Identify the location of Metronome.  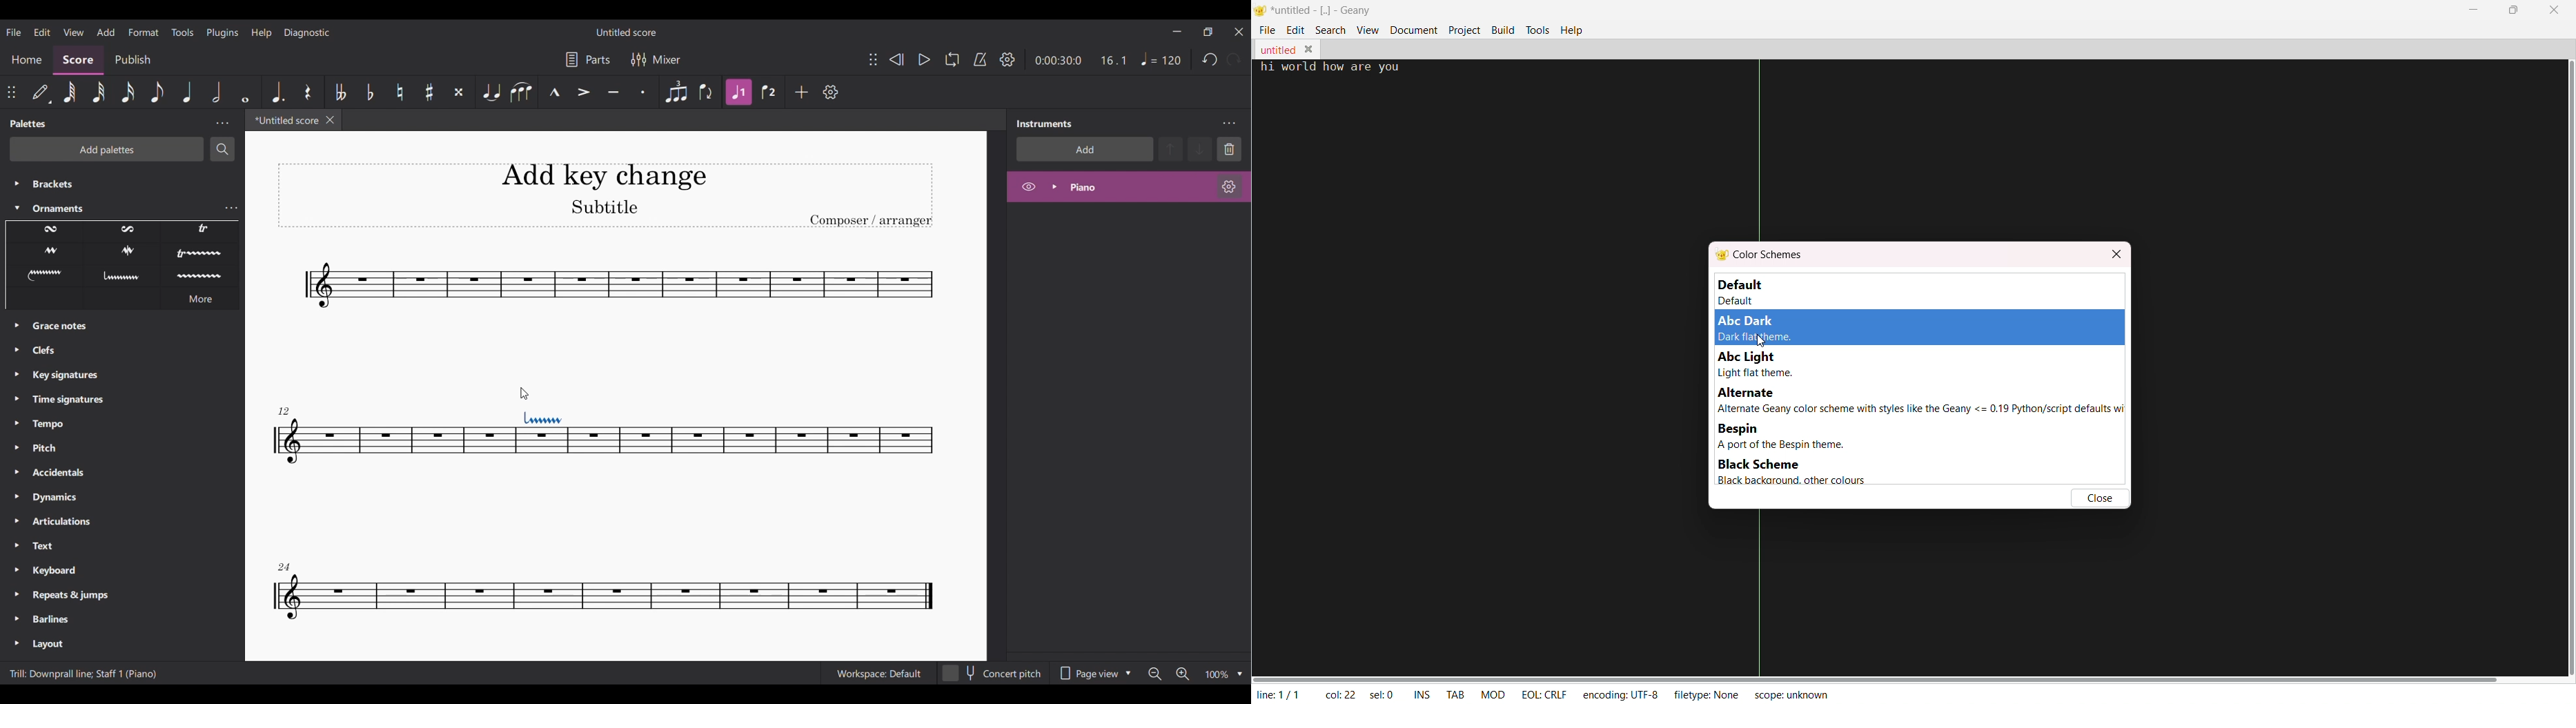
(980, 59).